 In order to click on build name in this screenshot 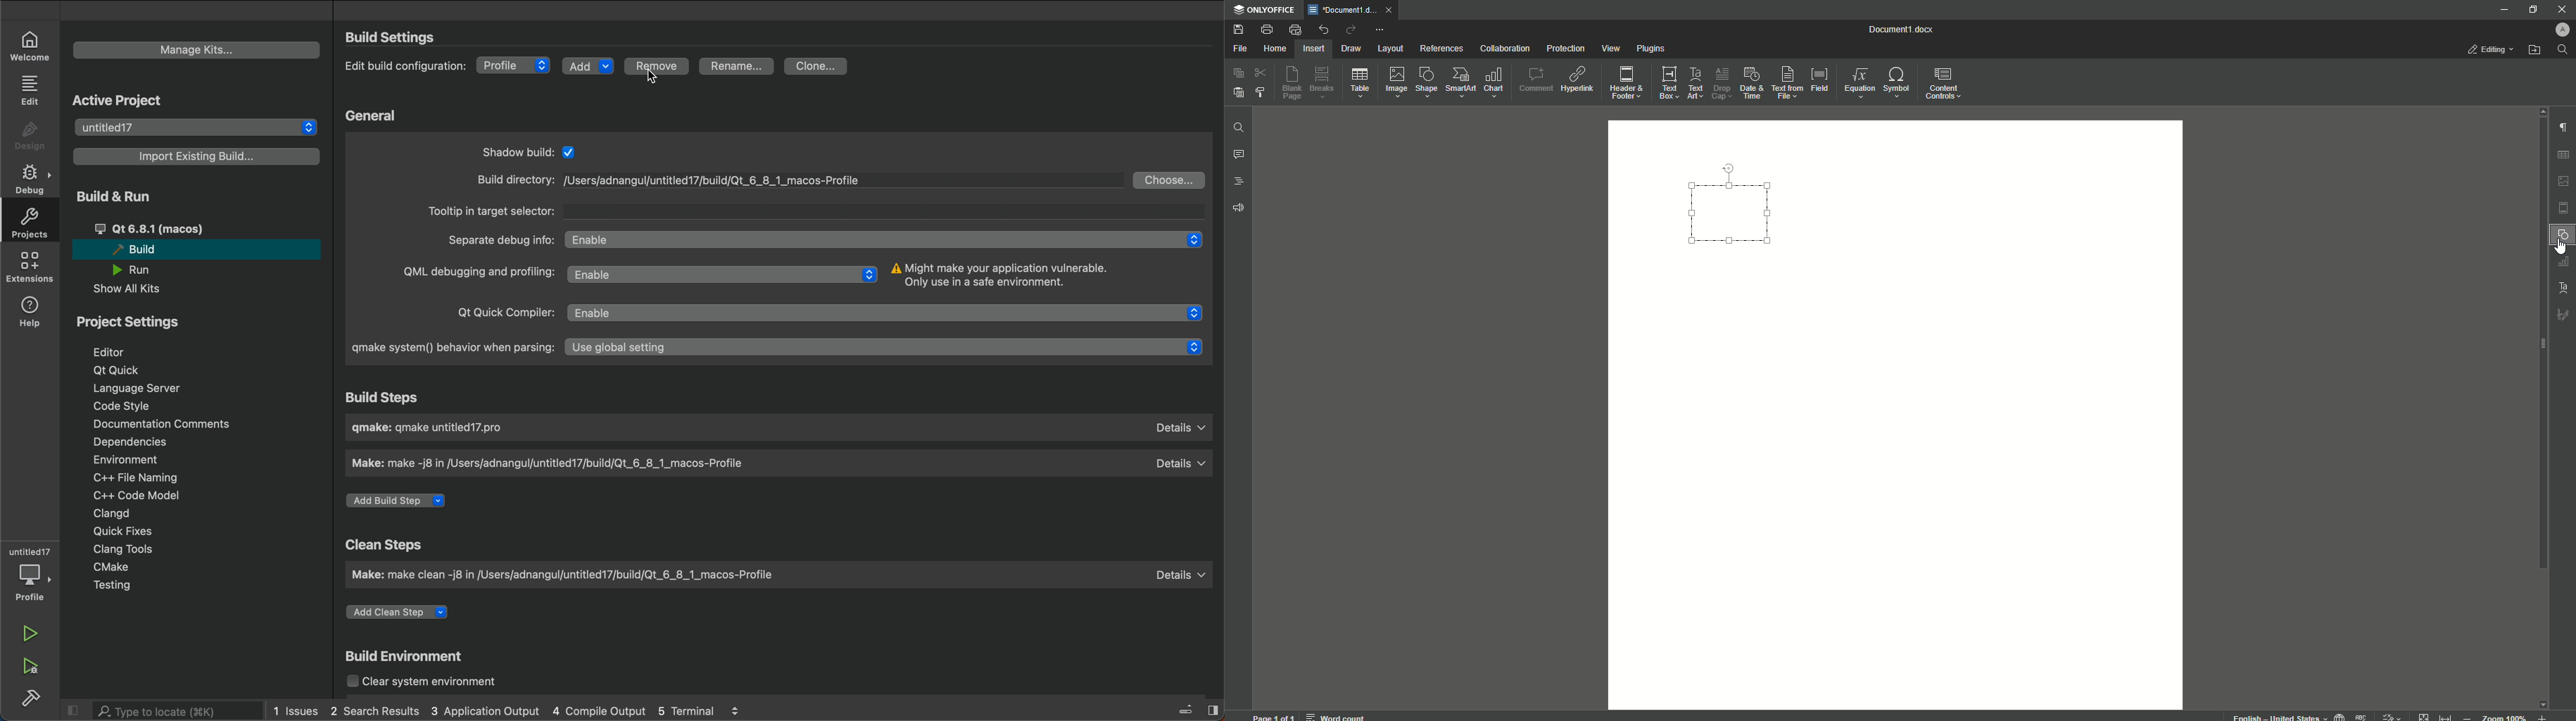, I will do `click(430, 429)`.